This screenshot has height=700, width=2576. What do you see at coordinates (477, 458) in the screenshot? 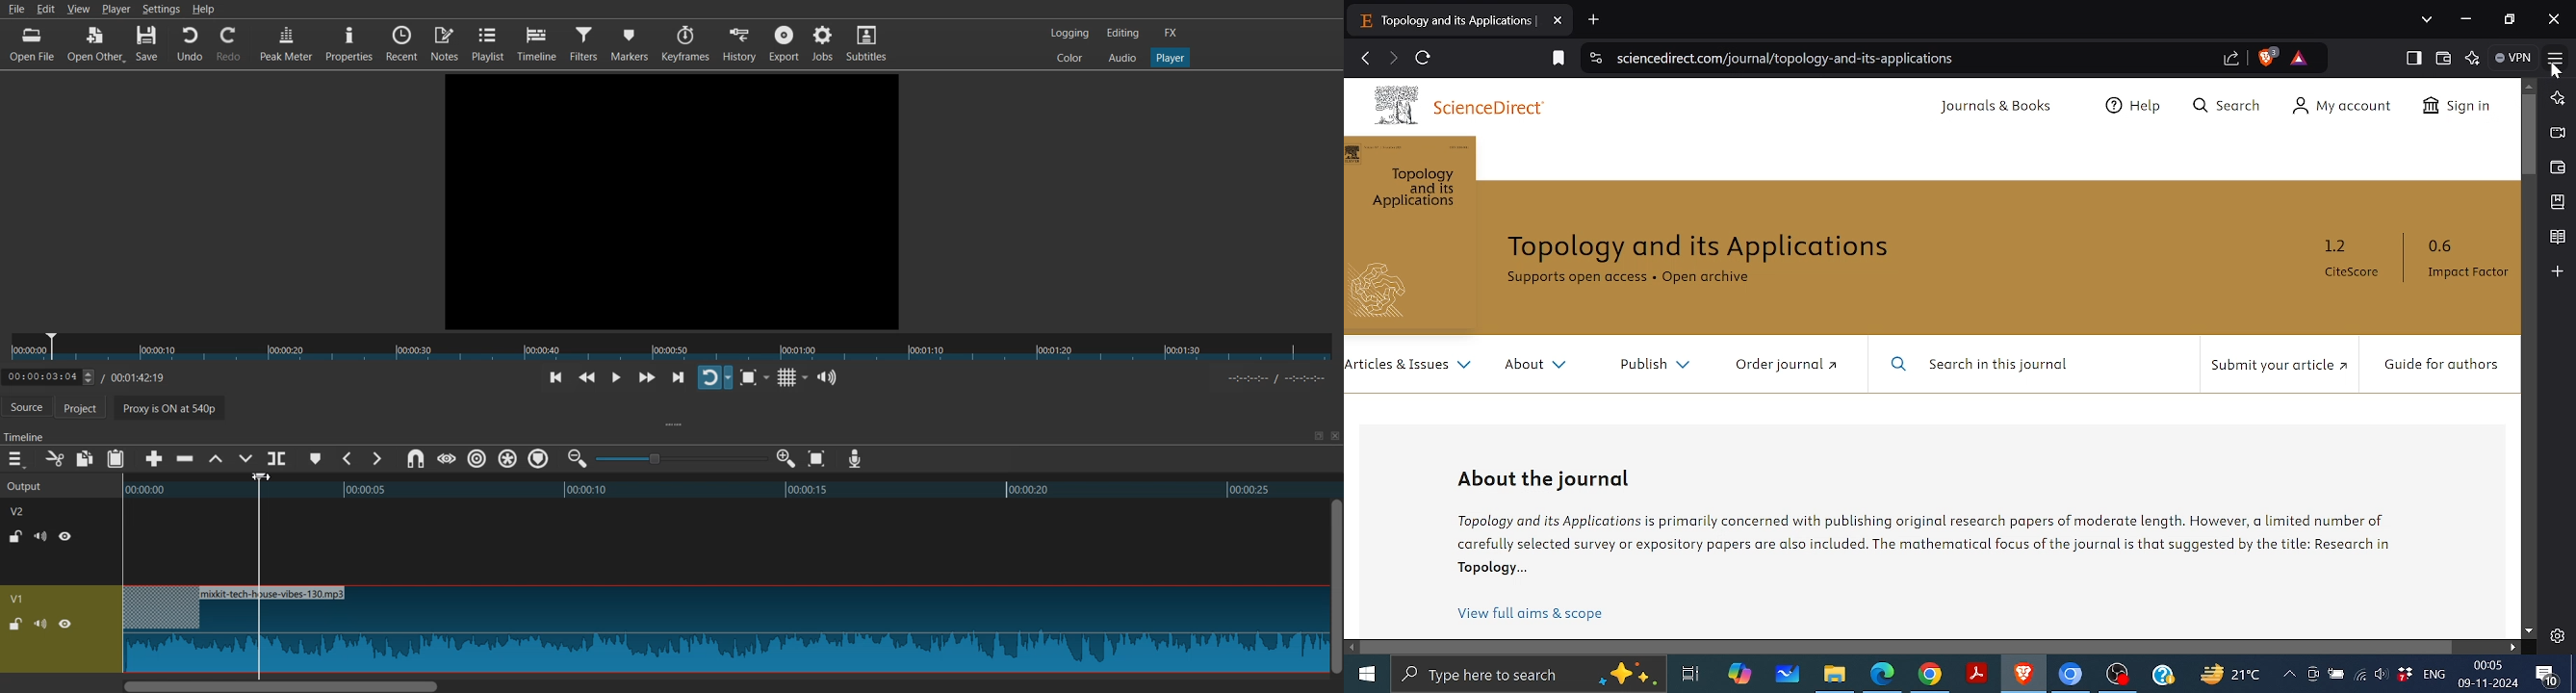
I see `Ripple` at bounding box center [477, 458].